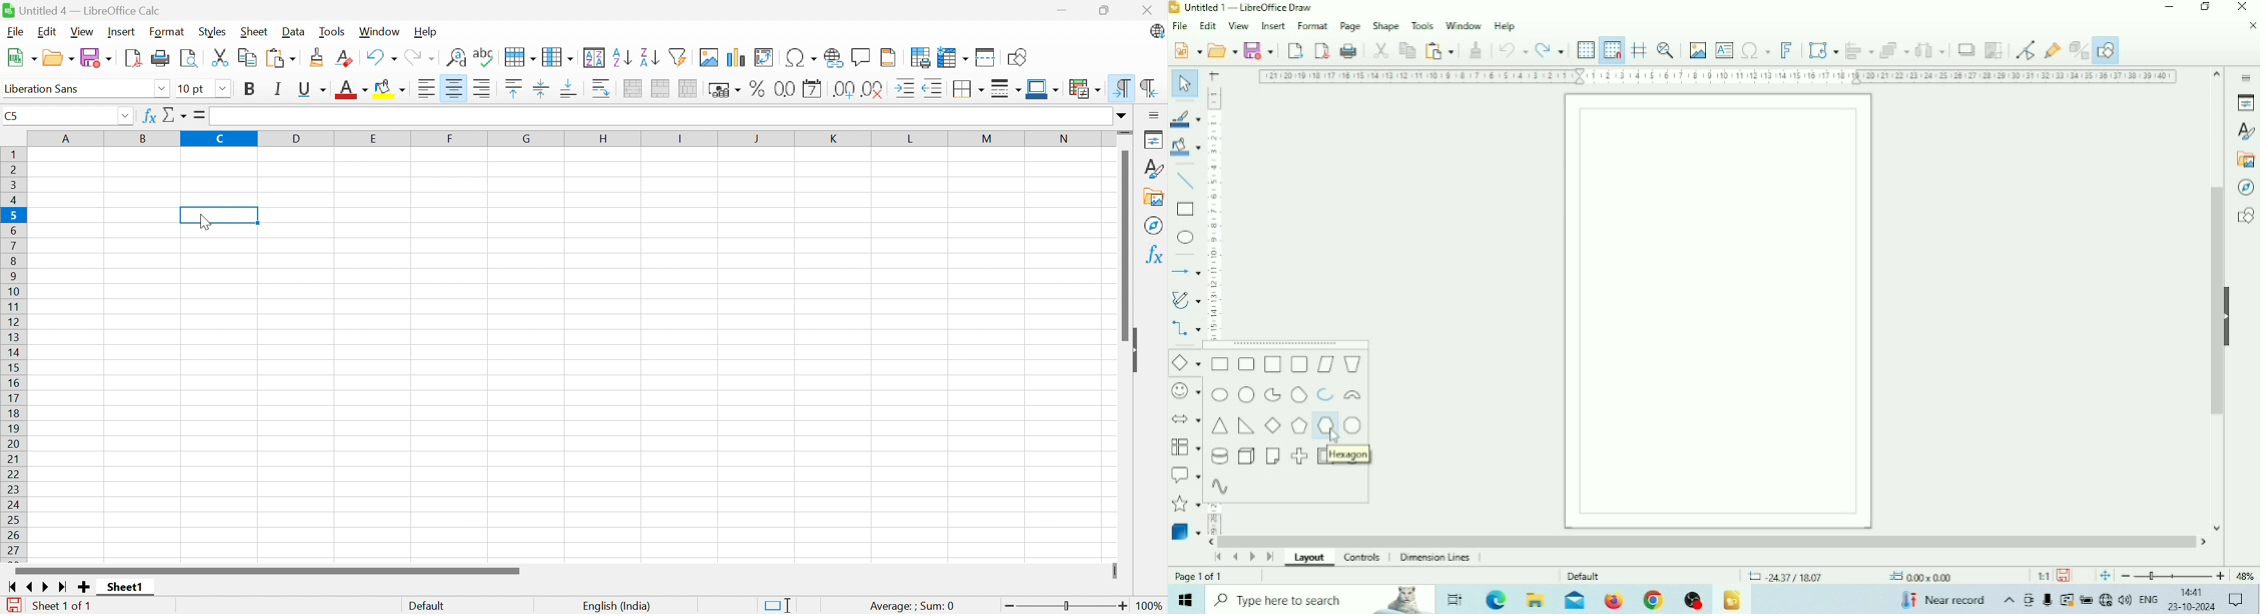 The image size is (2268, 616). Describe the element at coordinates (1186, 531) in the screenshot. I see `3D Objects` at that location.